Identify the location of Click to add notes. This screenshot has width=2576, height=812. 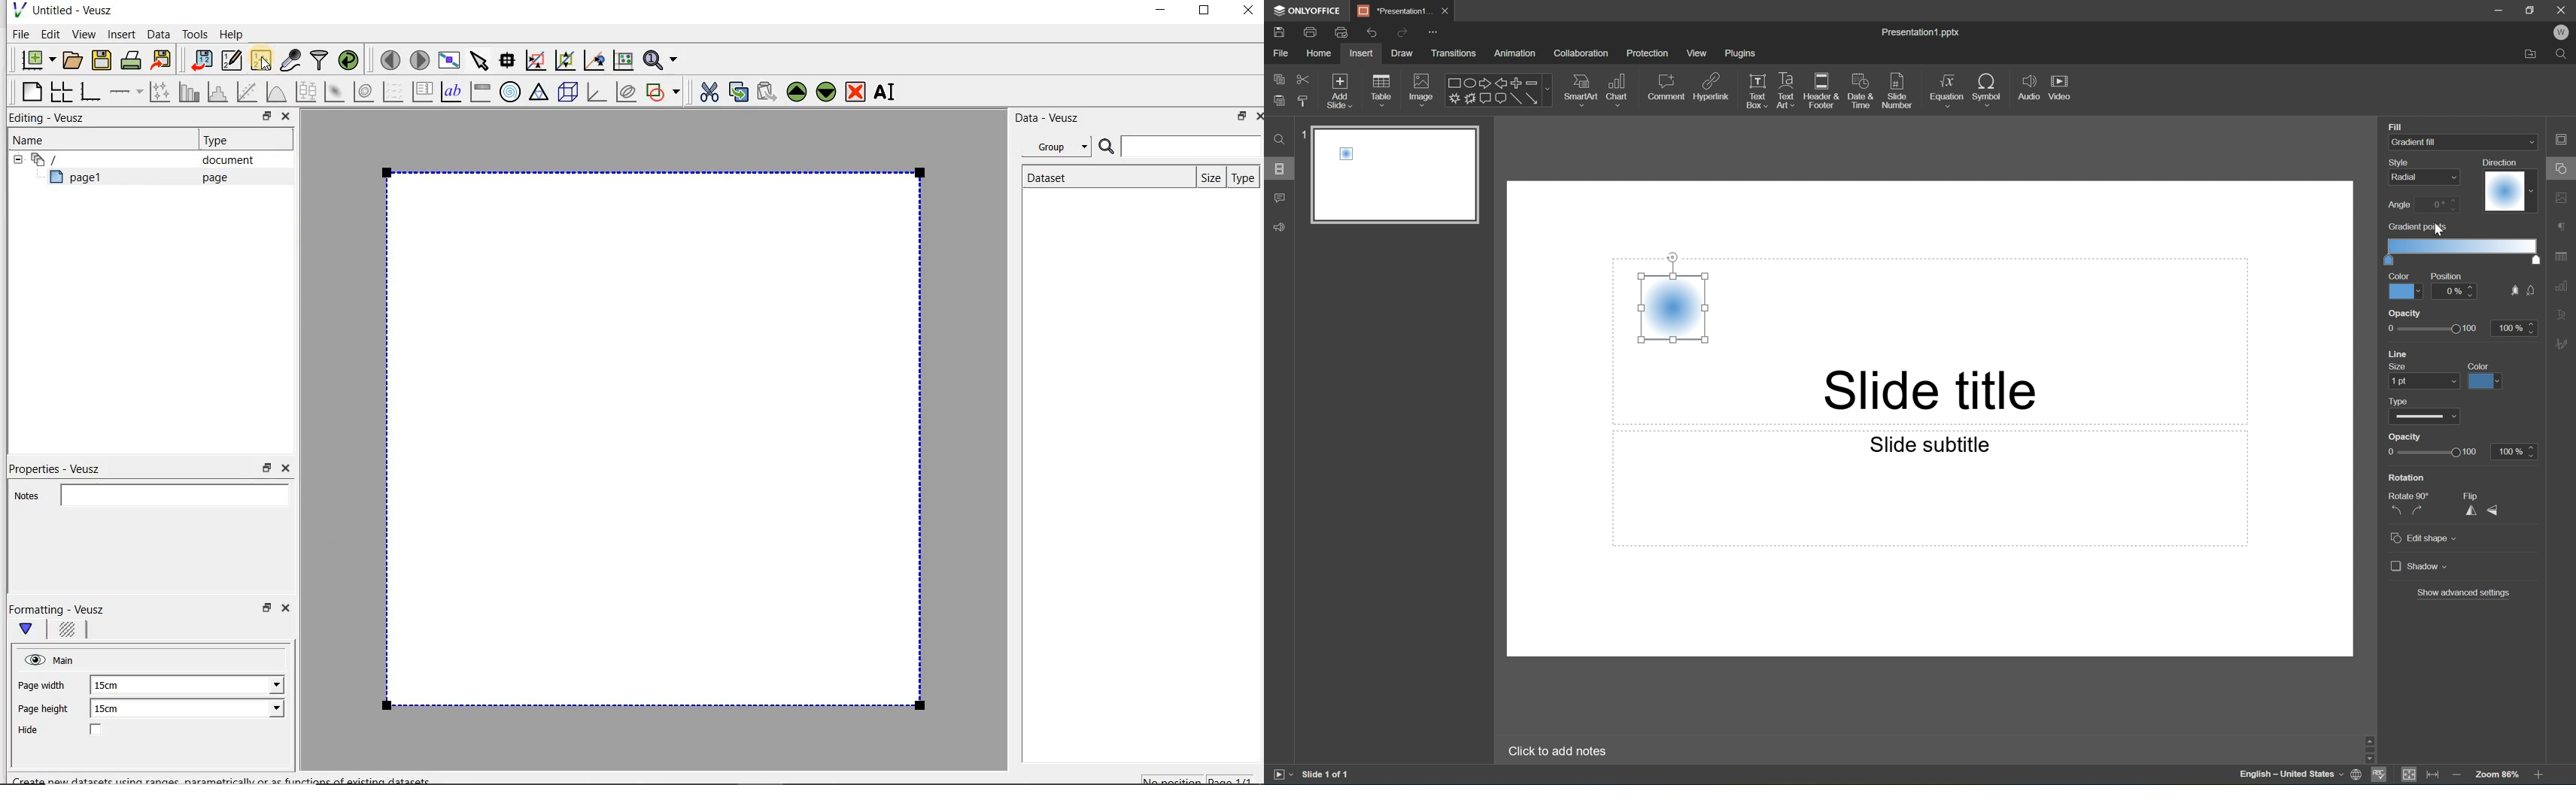
(1561, 751).